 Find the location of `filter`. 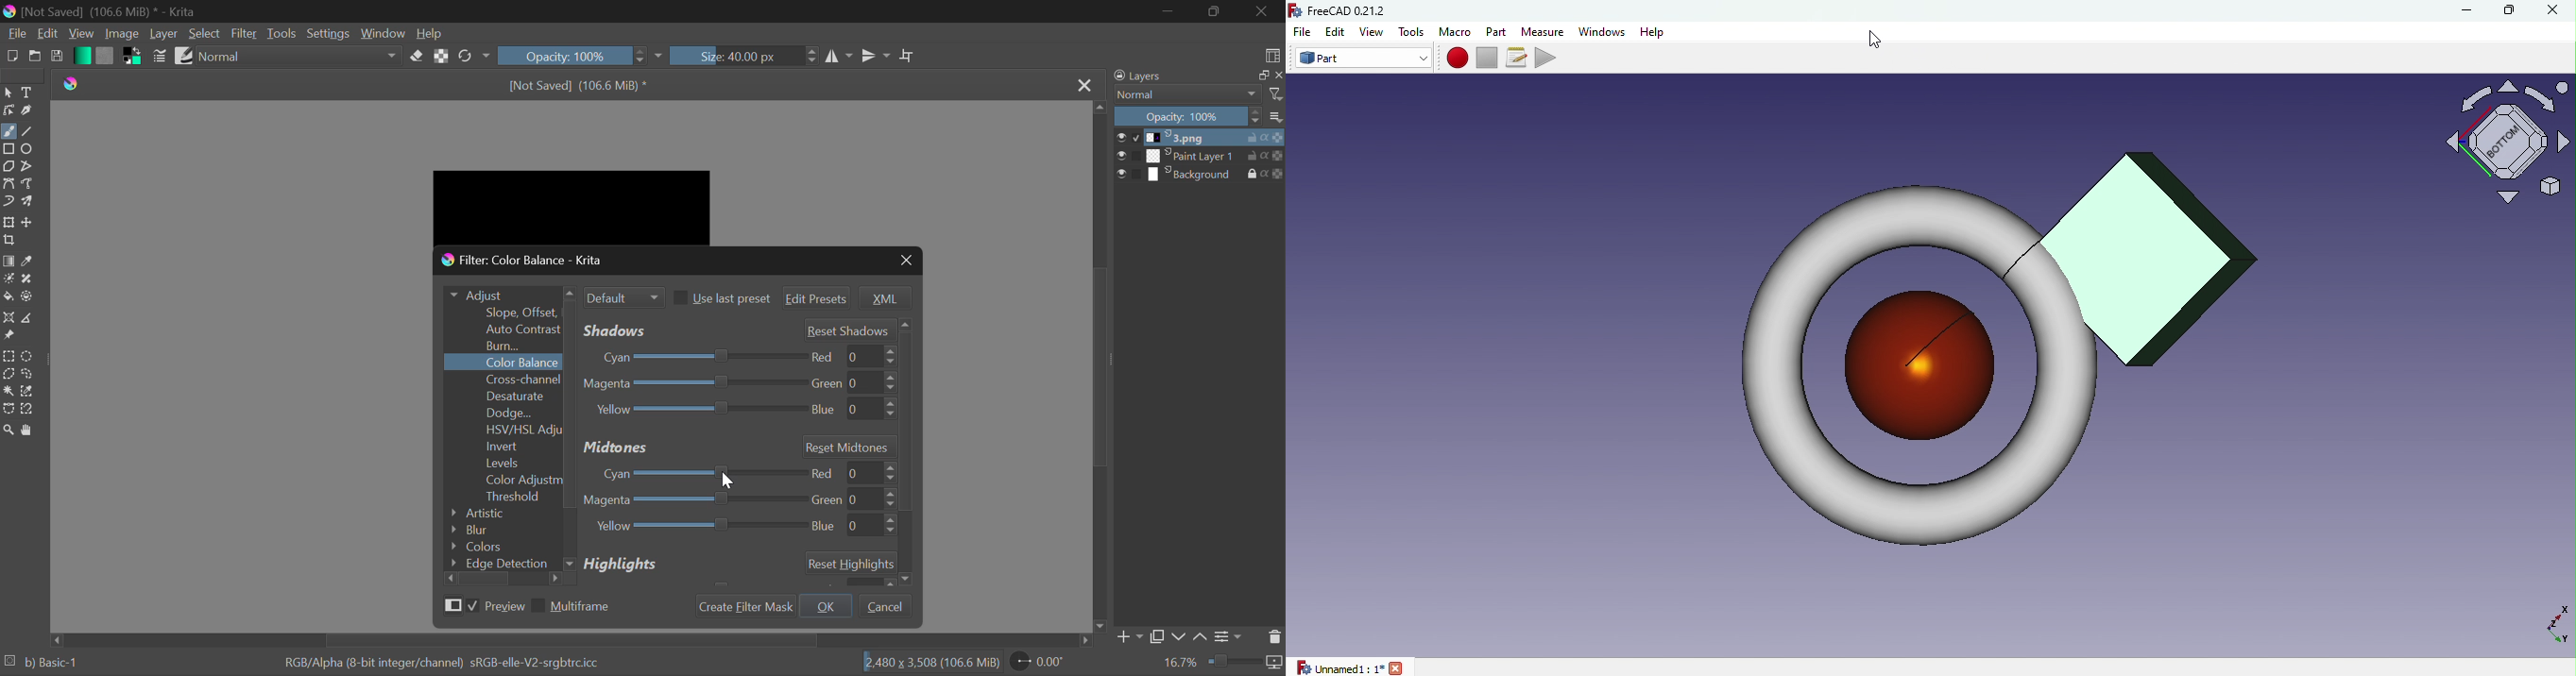

filter is located at coordinates (1277, 94).